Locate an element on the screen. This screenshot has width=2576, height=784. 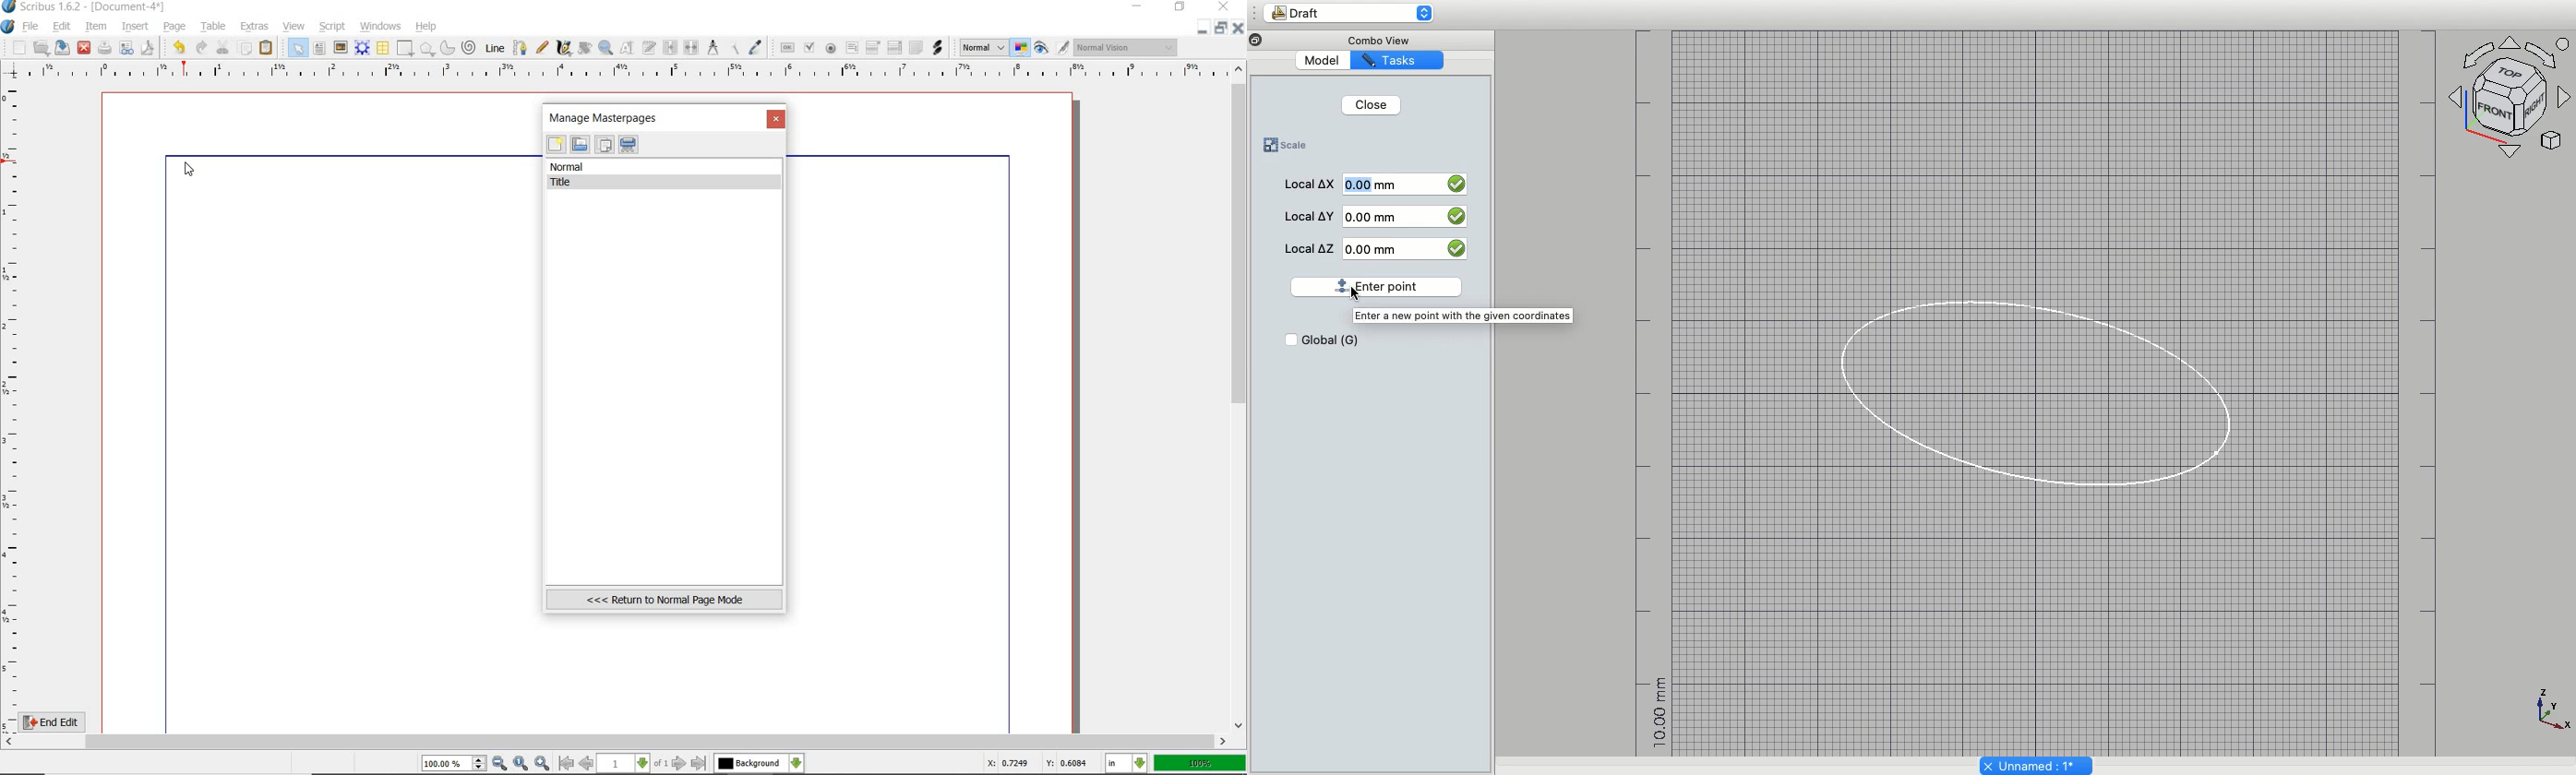
ruler is located at coordinates (625, 72).